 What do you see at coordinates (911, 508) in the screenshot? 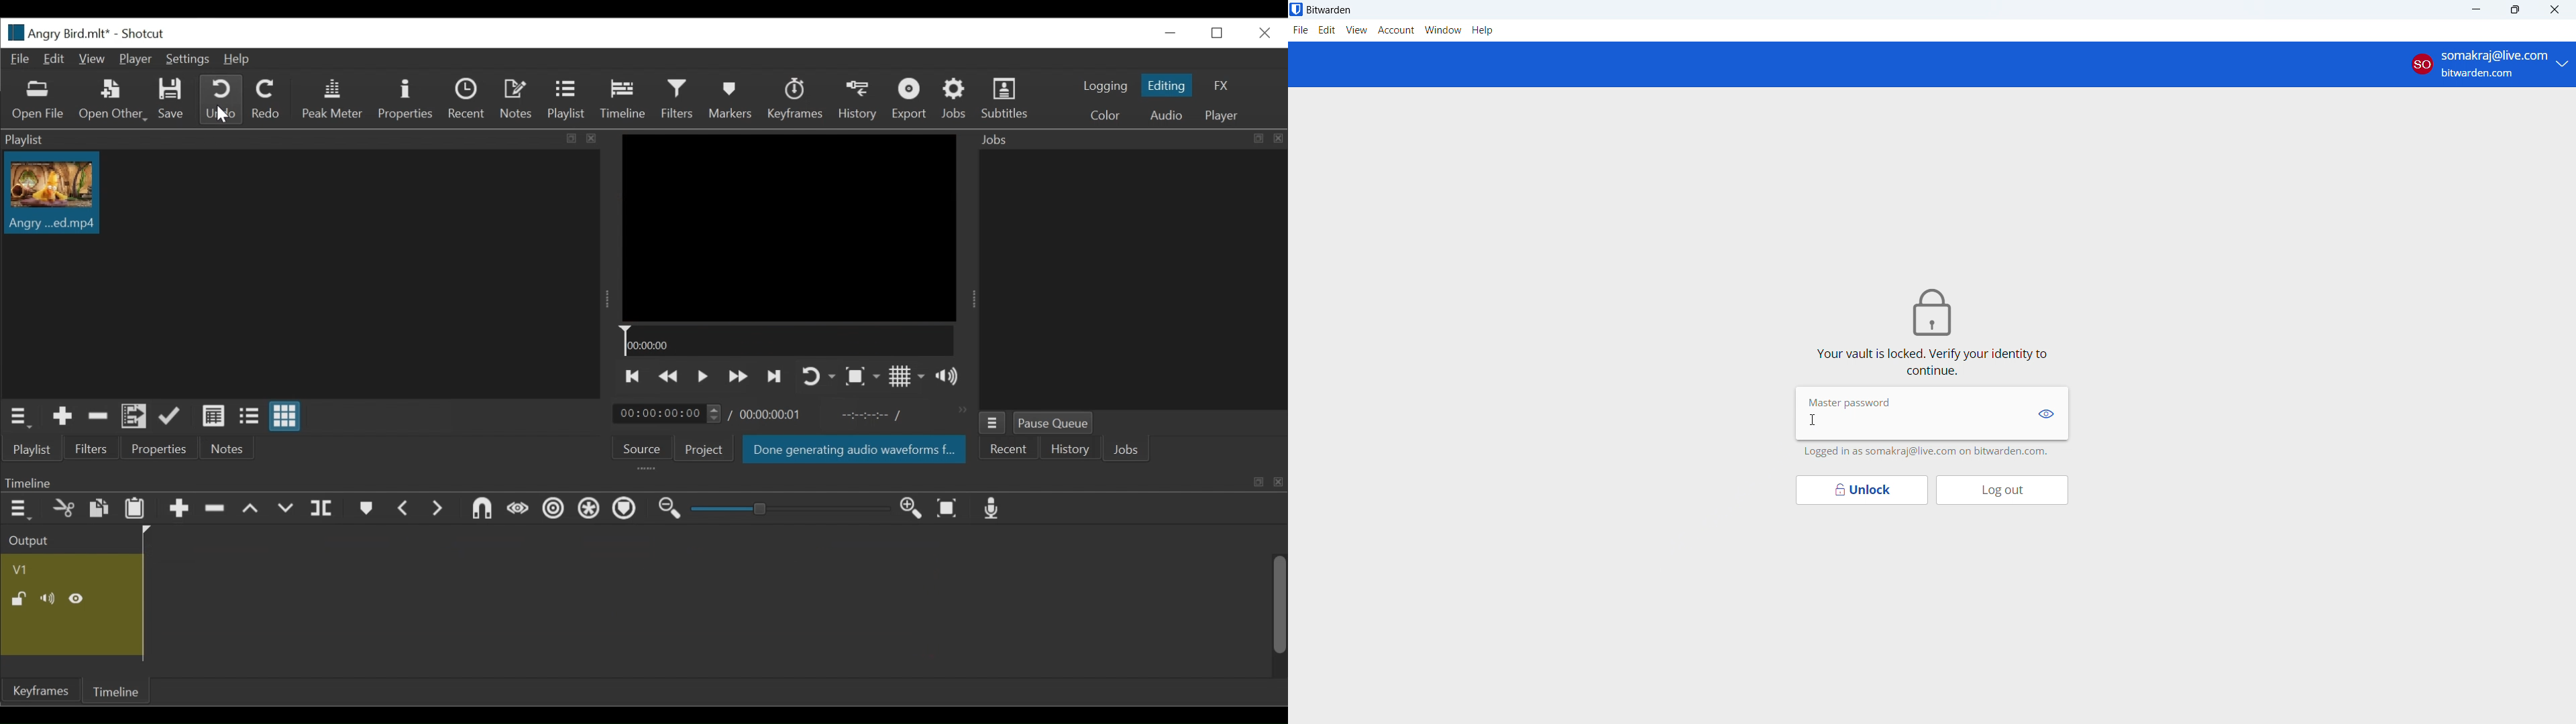
I see `zoom timeline in` at bounding box center [911, 508].